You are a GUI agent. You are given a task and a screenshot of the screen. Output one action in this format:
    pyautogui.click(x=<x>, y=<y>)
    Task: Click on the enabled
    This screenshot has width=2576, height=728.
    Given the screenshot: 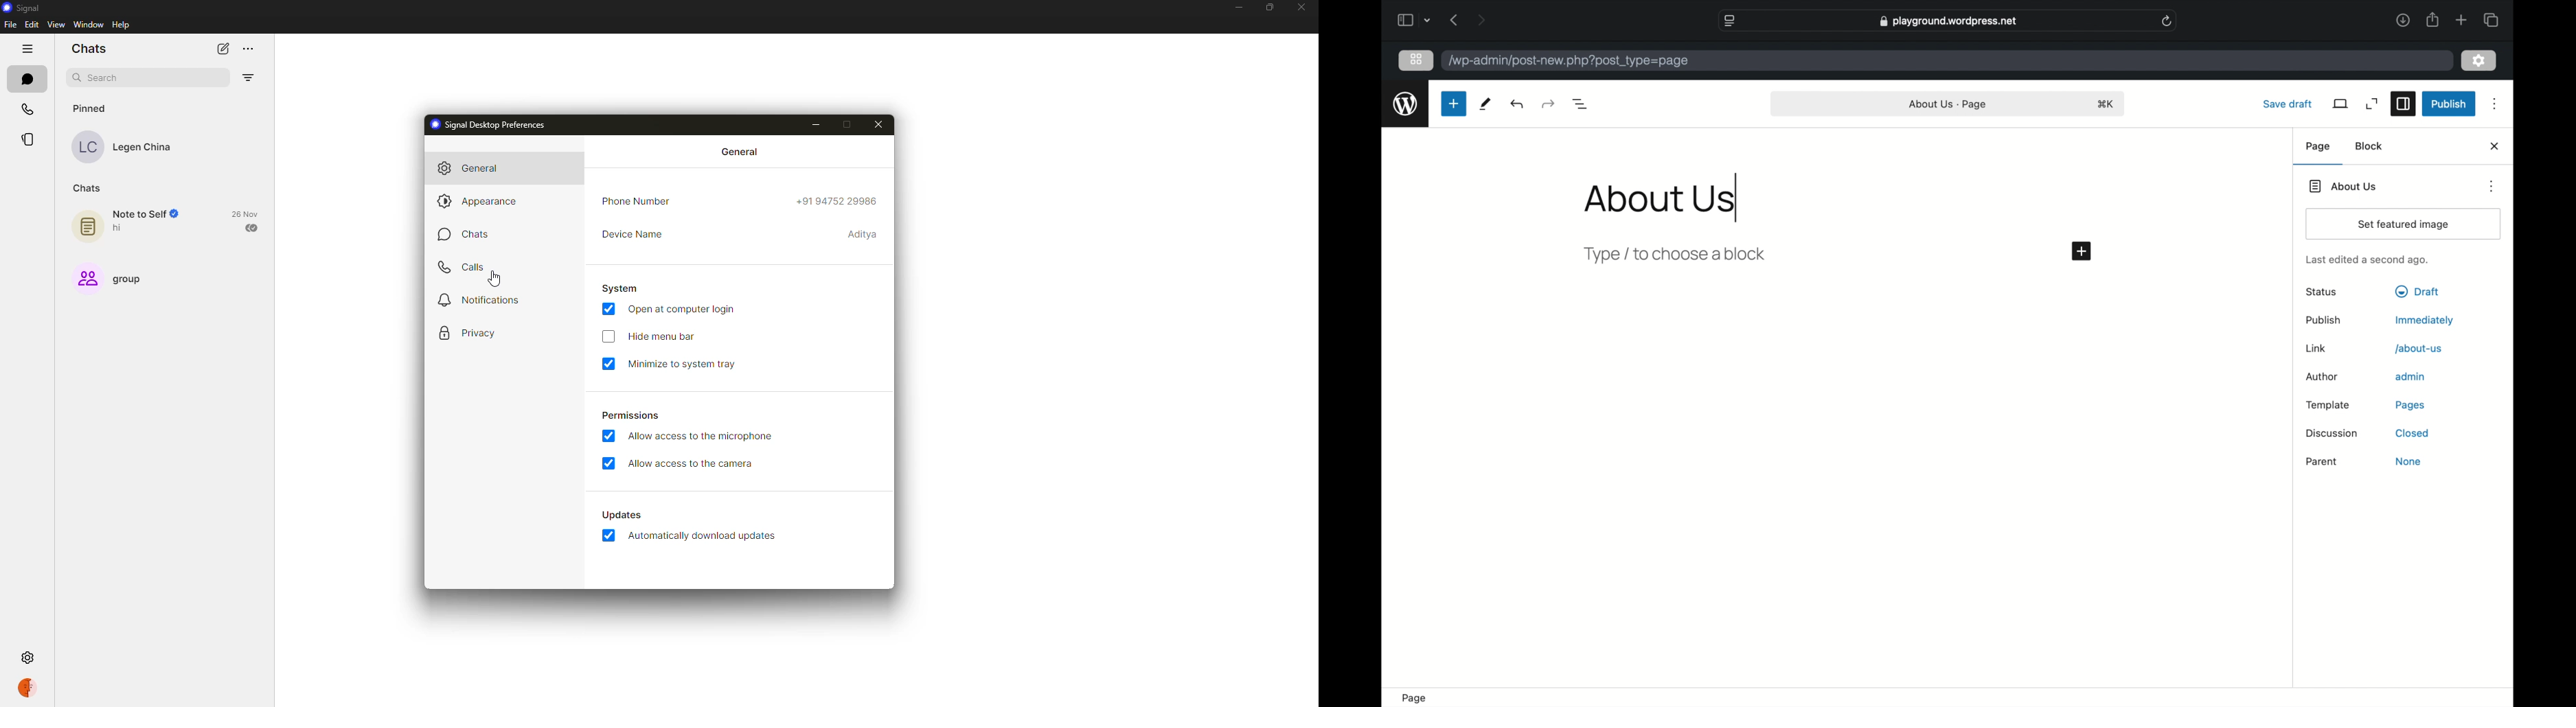 What is the action you would take?
    pyautogui.click(x=608, y=364)
    